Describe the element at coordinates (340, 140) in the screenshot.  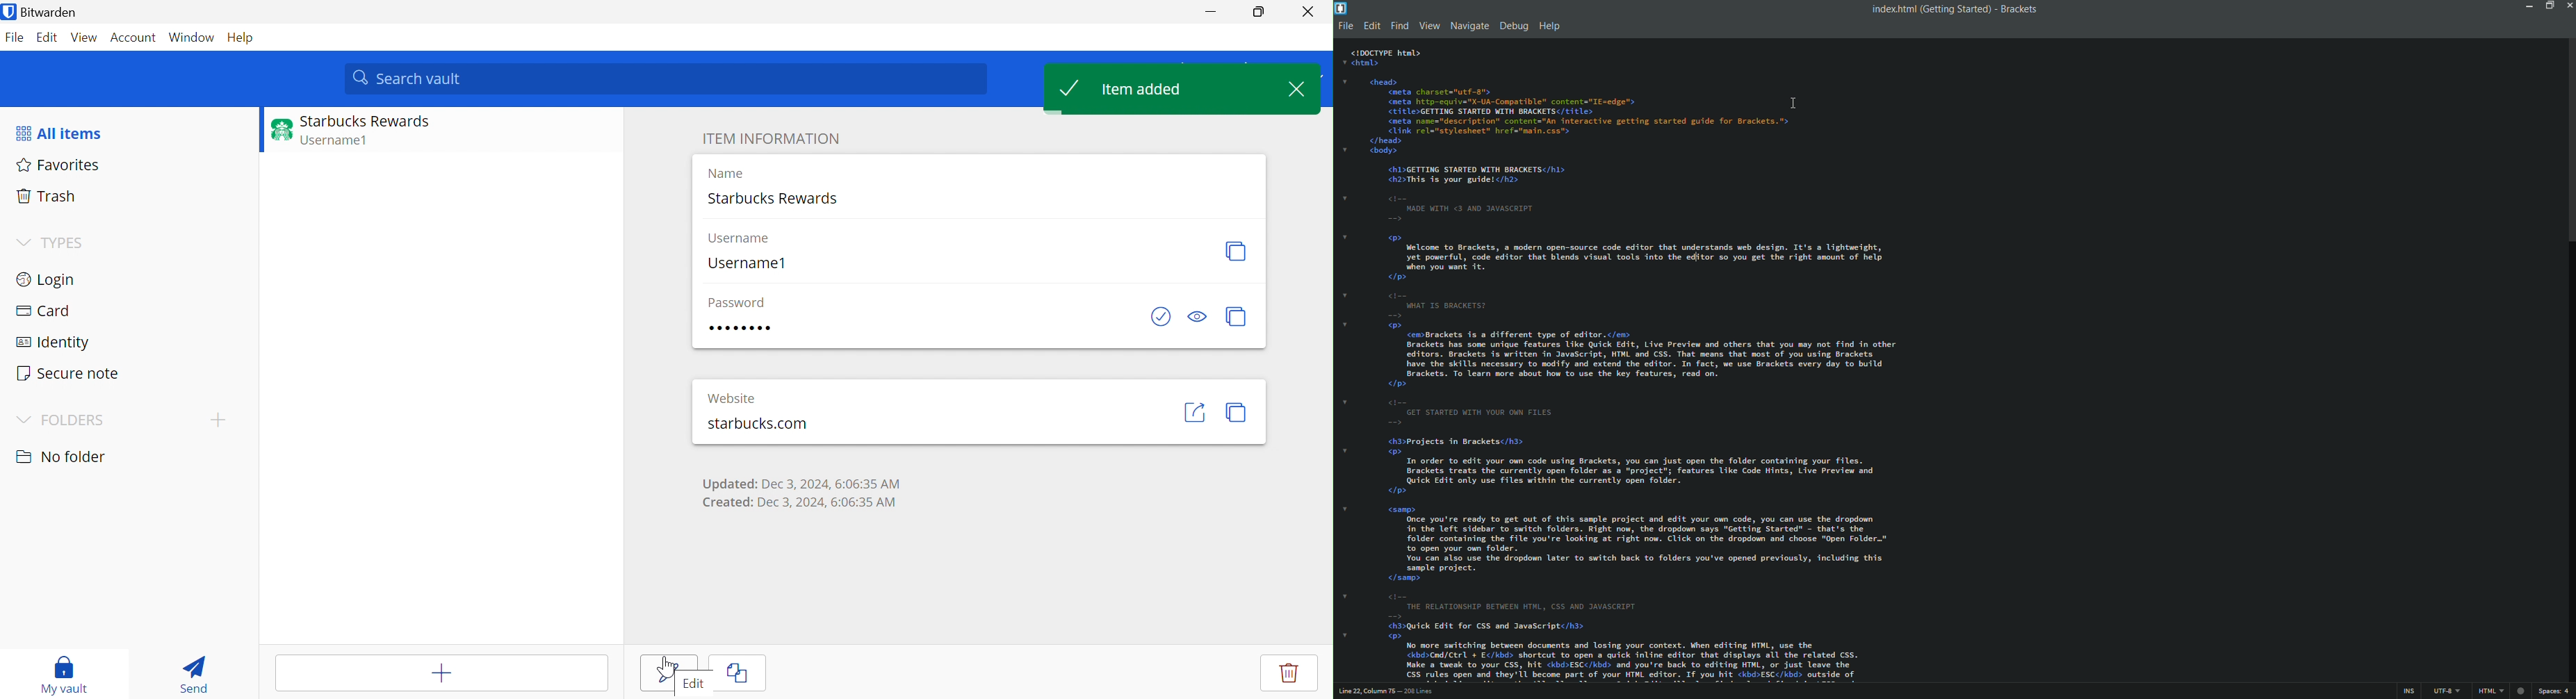
I see `Username1` at that location.